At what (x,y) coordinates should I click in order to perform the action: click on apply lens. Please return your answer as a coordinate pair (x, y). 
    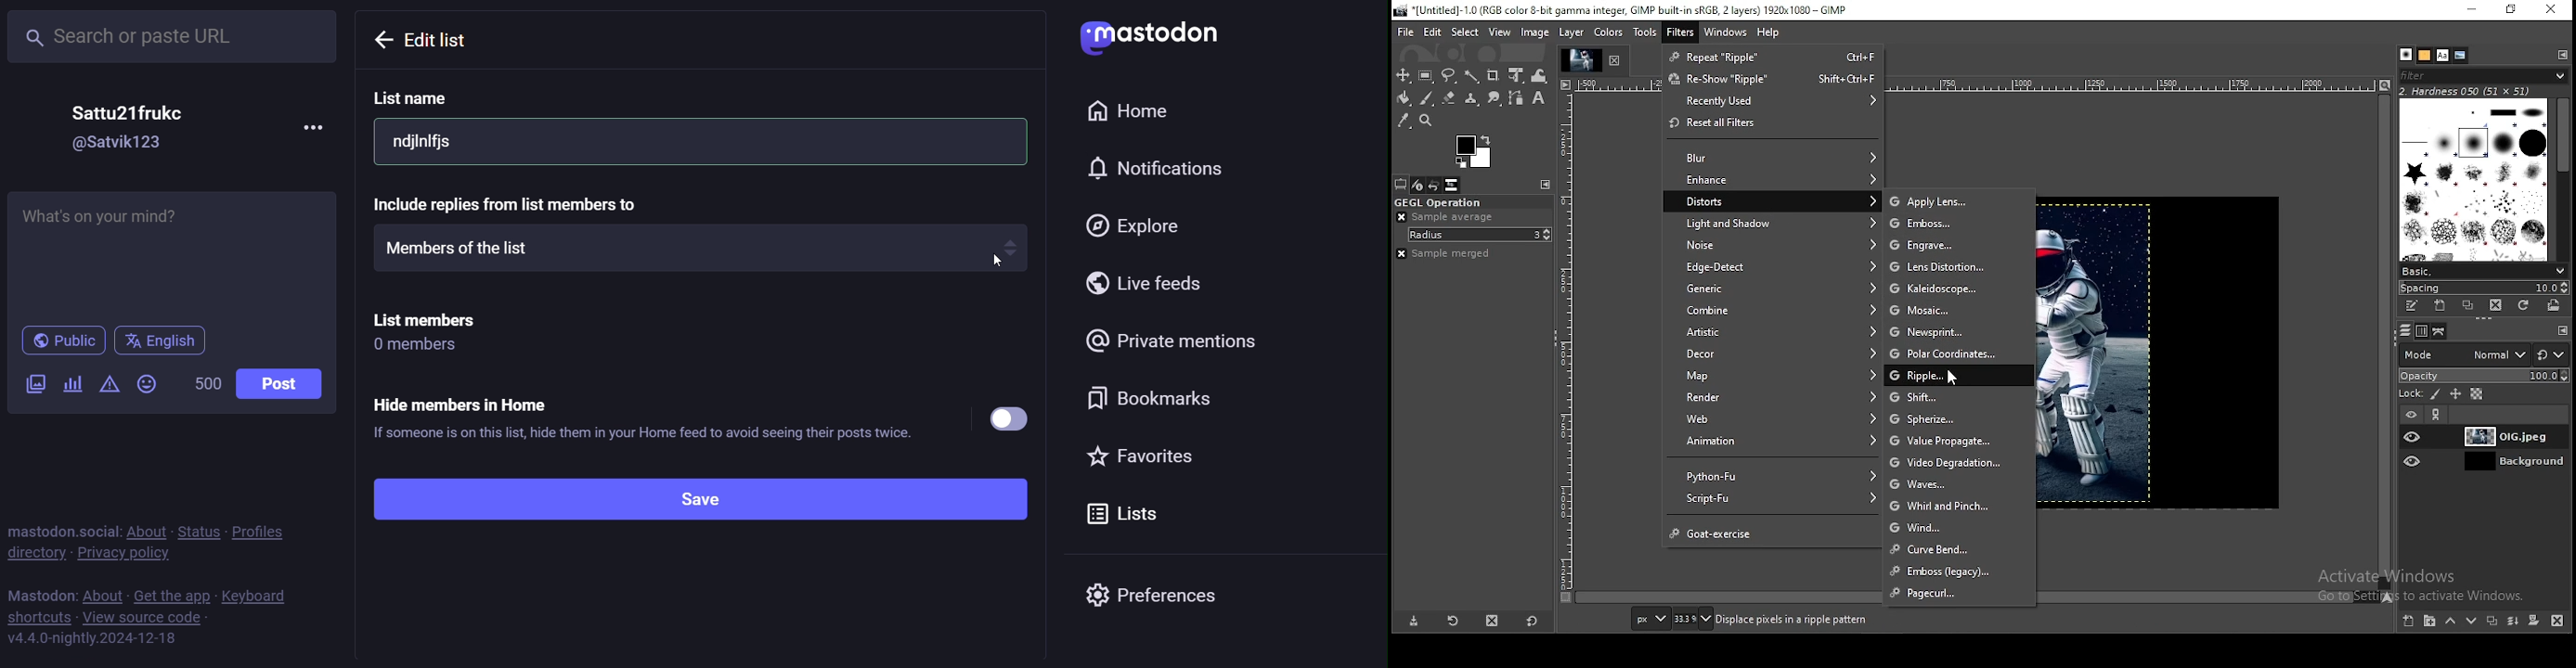
    Looking at the image, I should click on (1942, 202).